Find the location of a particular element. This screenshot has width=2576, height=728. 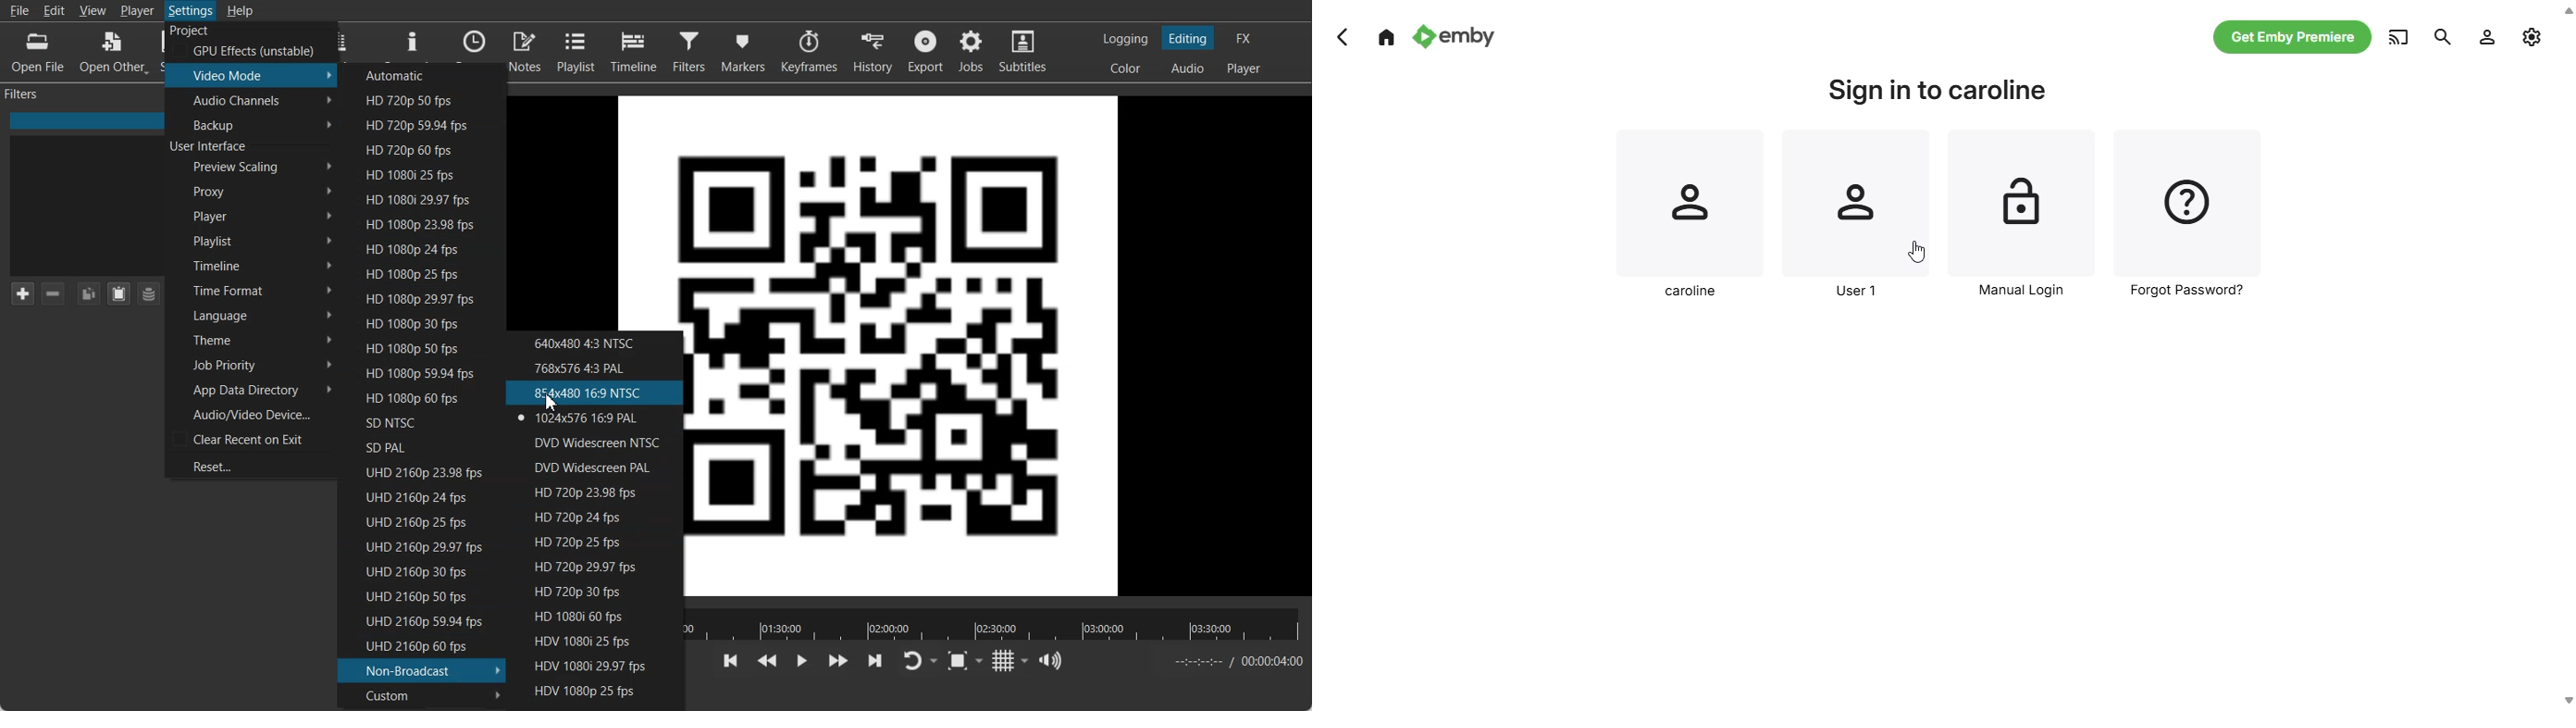

HD 1080i 60 fps is located at coordinates (597, 618).